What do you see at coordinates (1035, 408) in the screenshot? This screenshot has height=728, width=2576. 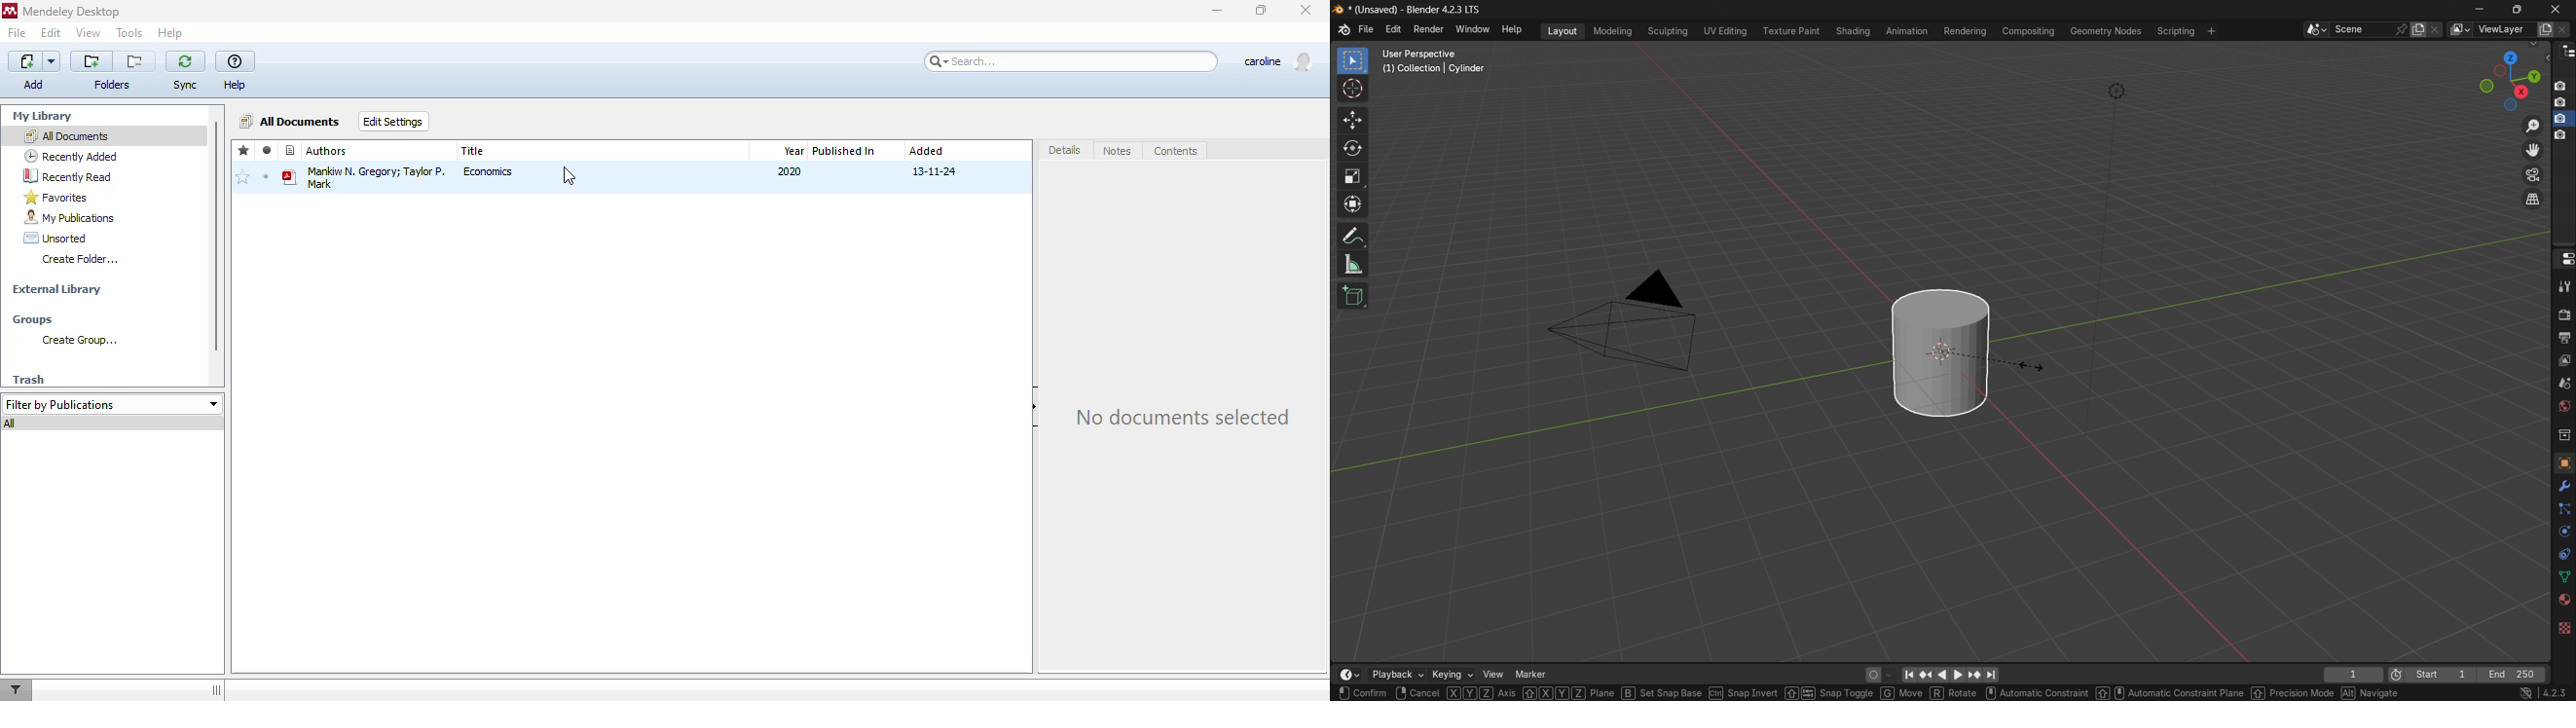 I see `hide` at bounding box center [1035, 408].